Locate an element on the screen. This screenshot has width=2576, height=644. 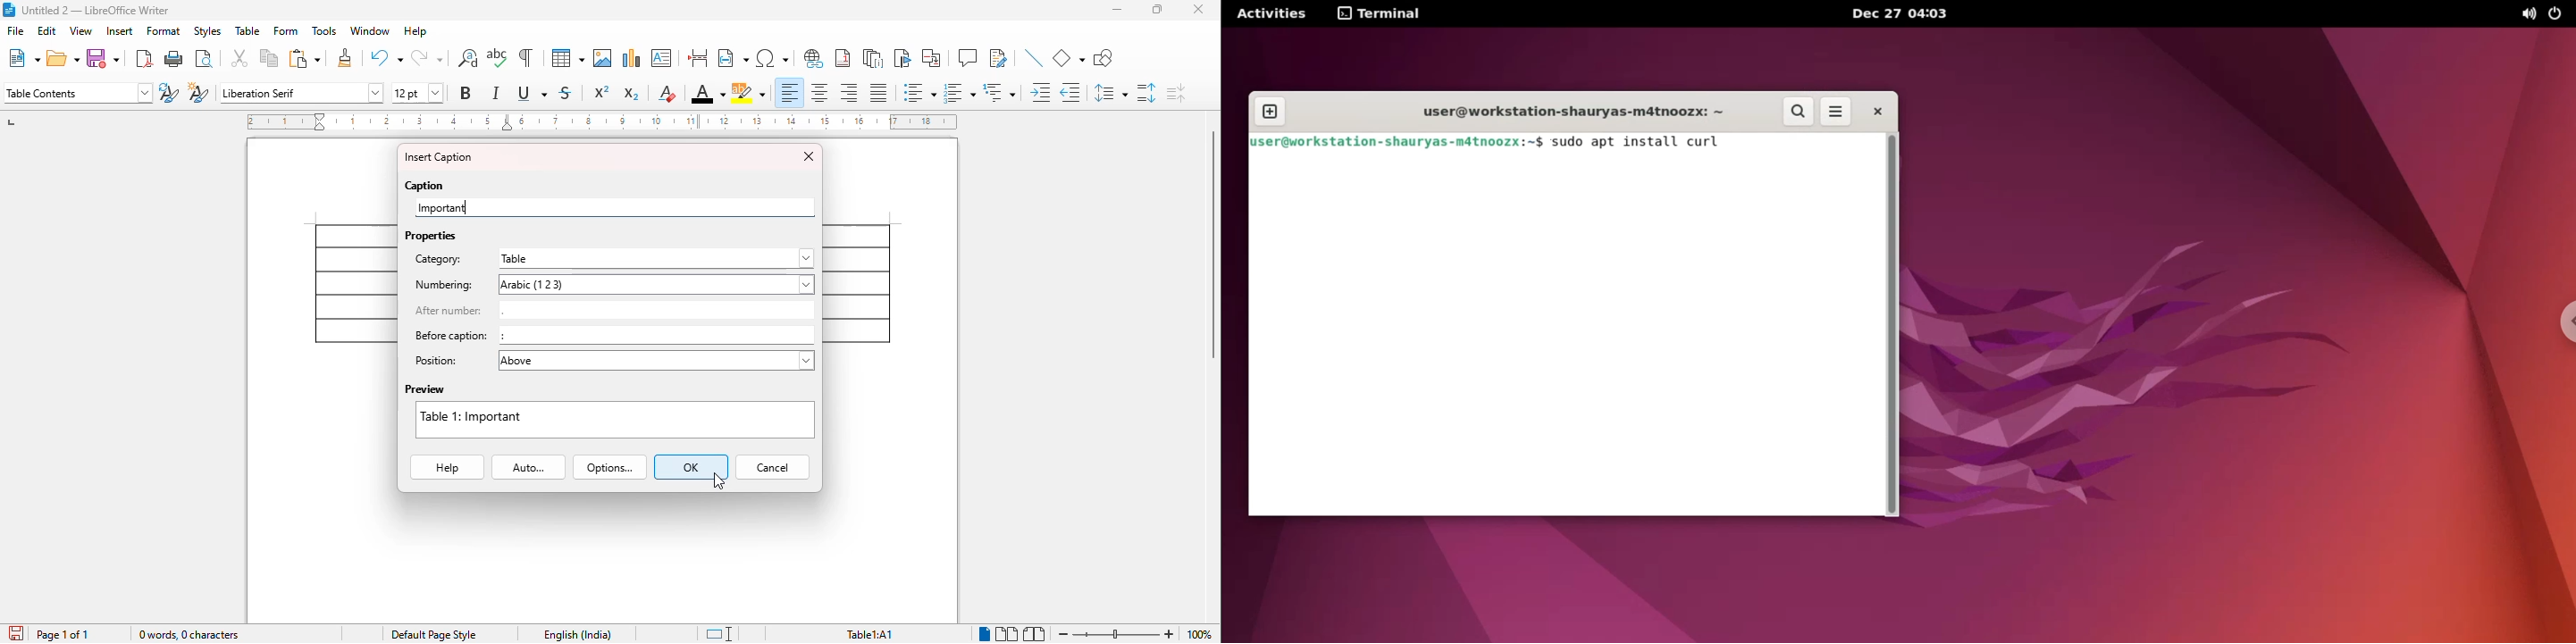
insert caption is located at coordinates (438, 157).